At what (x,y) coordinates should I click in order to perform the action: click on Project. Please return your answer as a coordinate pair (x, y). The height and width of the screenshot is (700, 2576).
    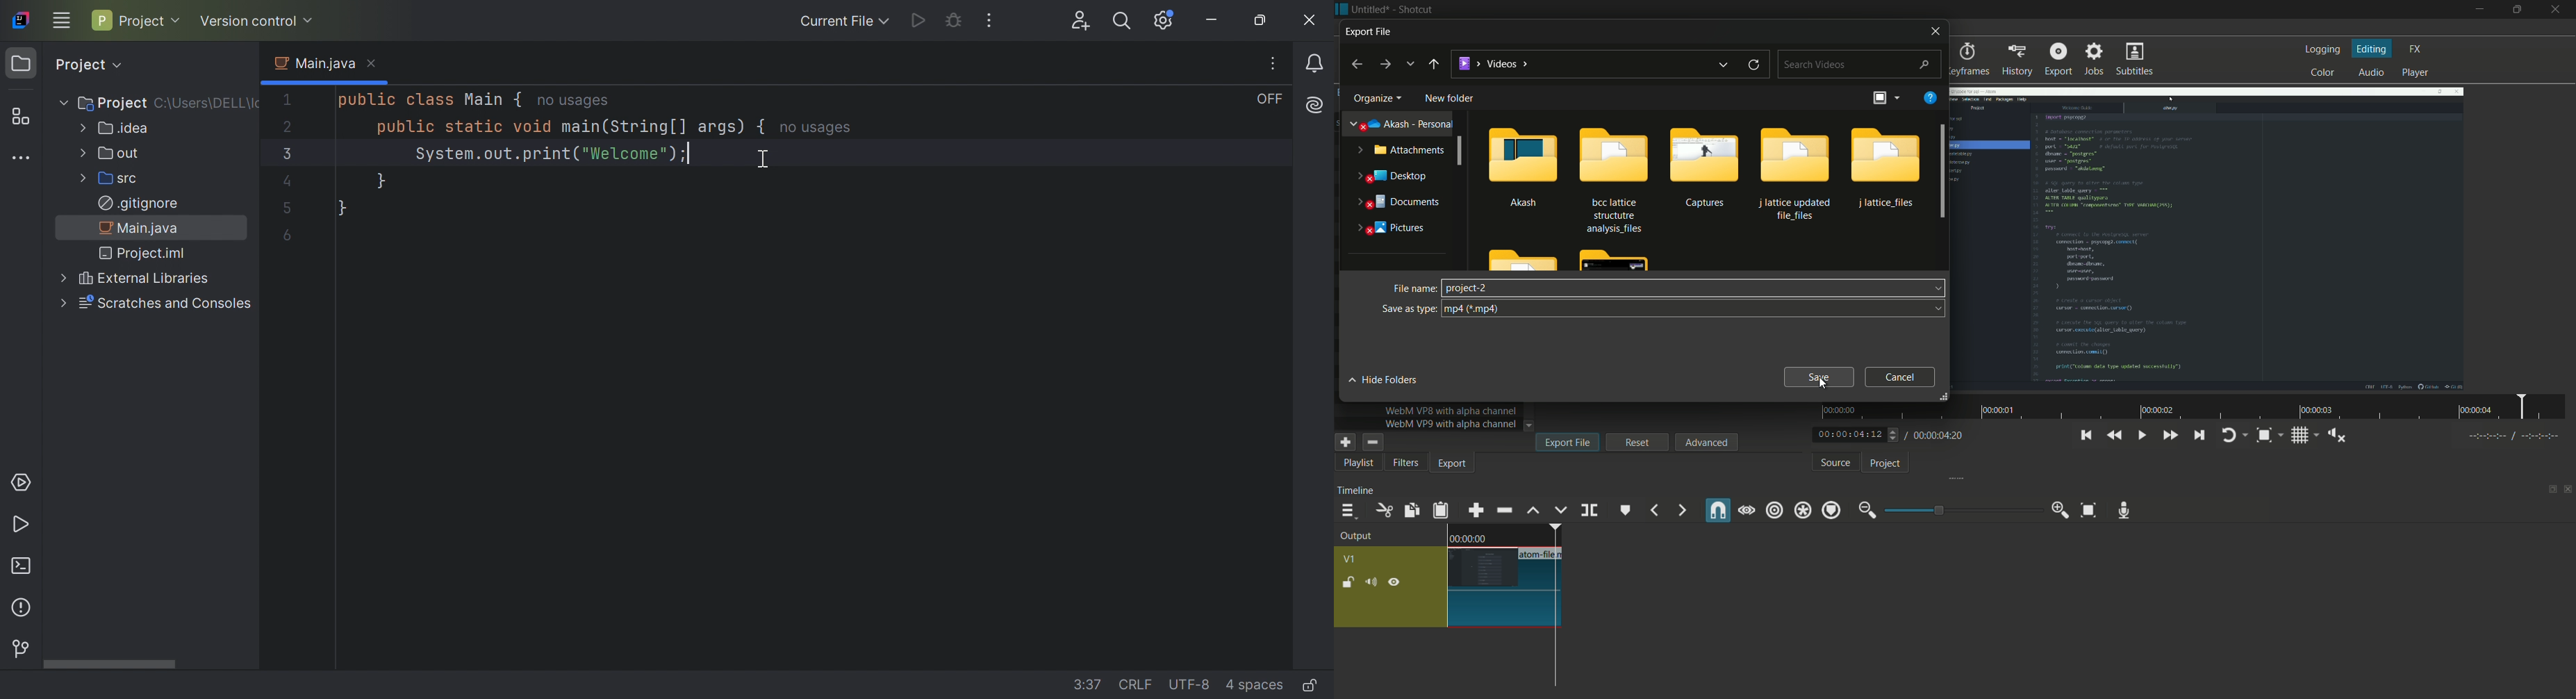
    Looking at the image, I should click on (24, 64).